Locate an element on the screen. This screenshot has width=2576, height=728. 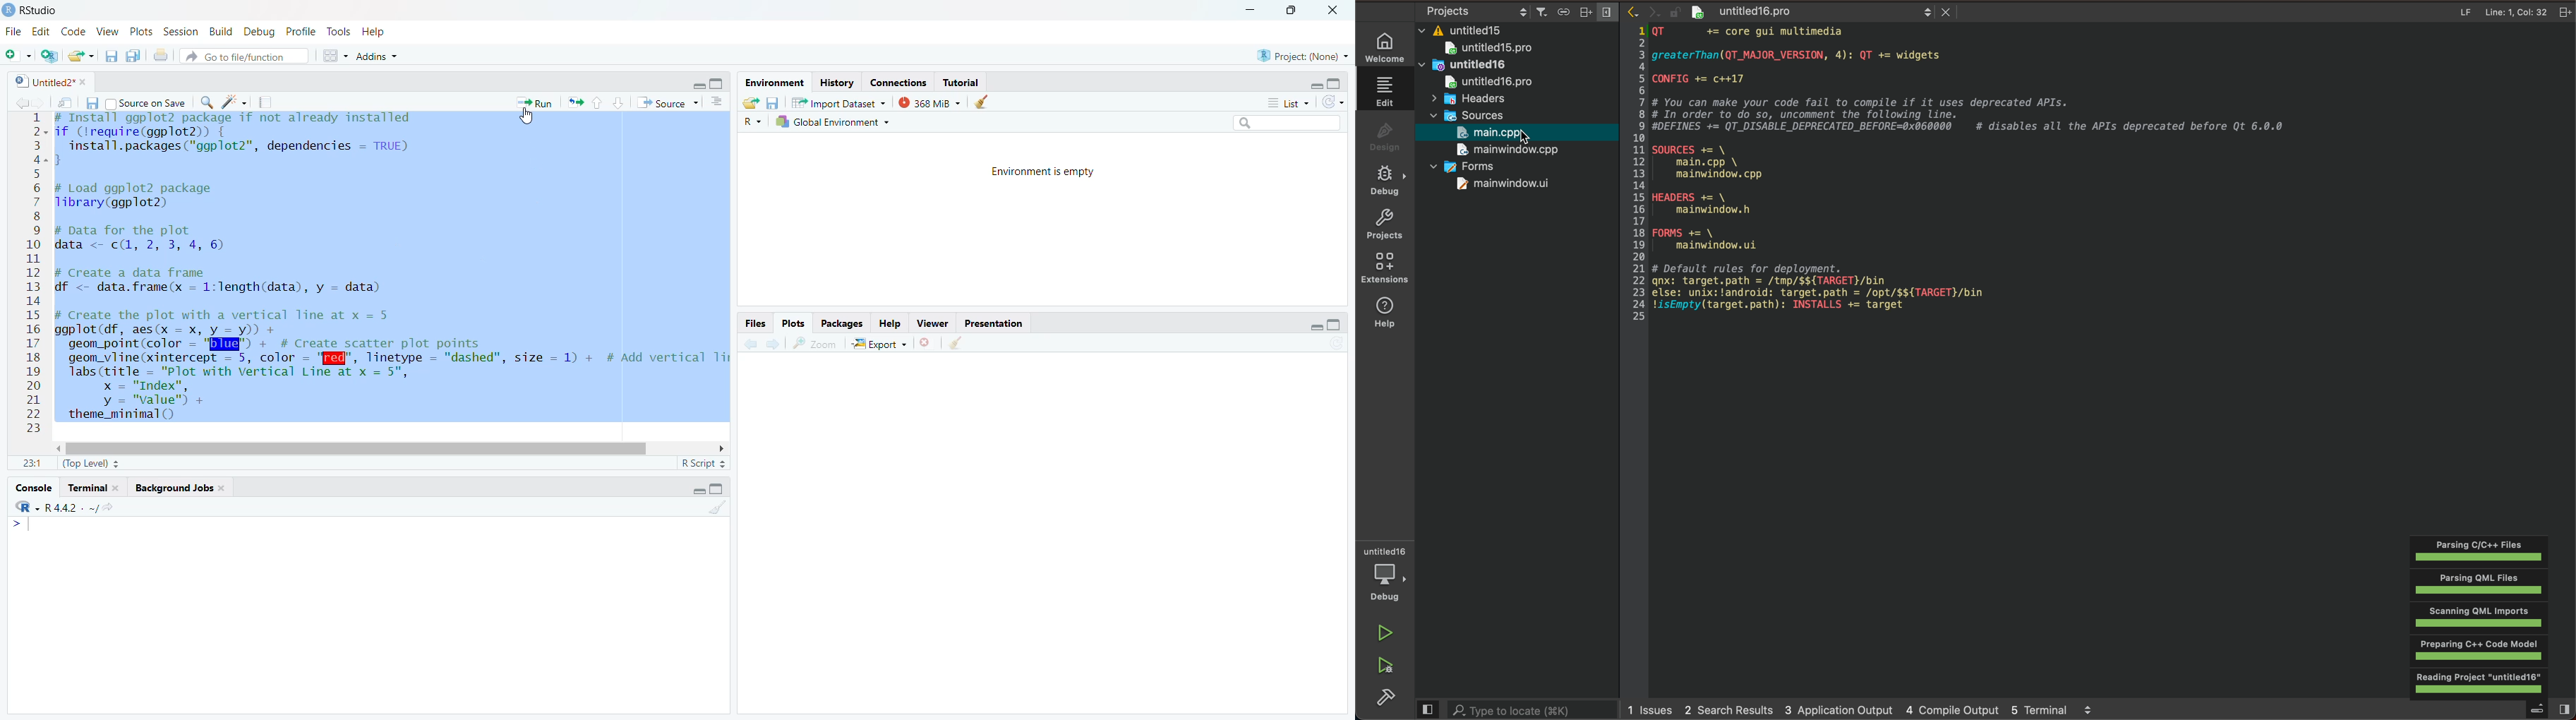
back is located at coordinates (749, 343).